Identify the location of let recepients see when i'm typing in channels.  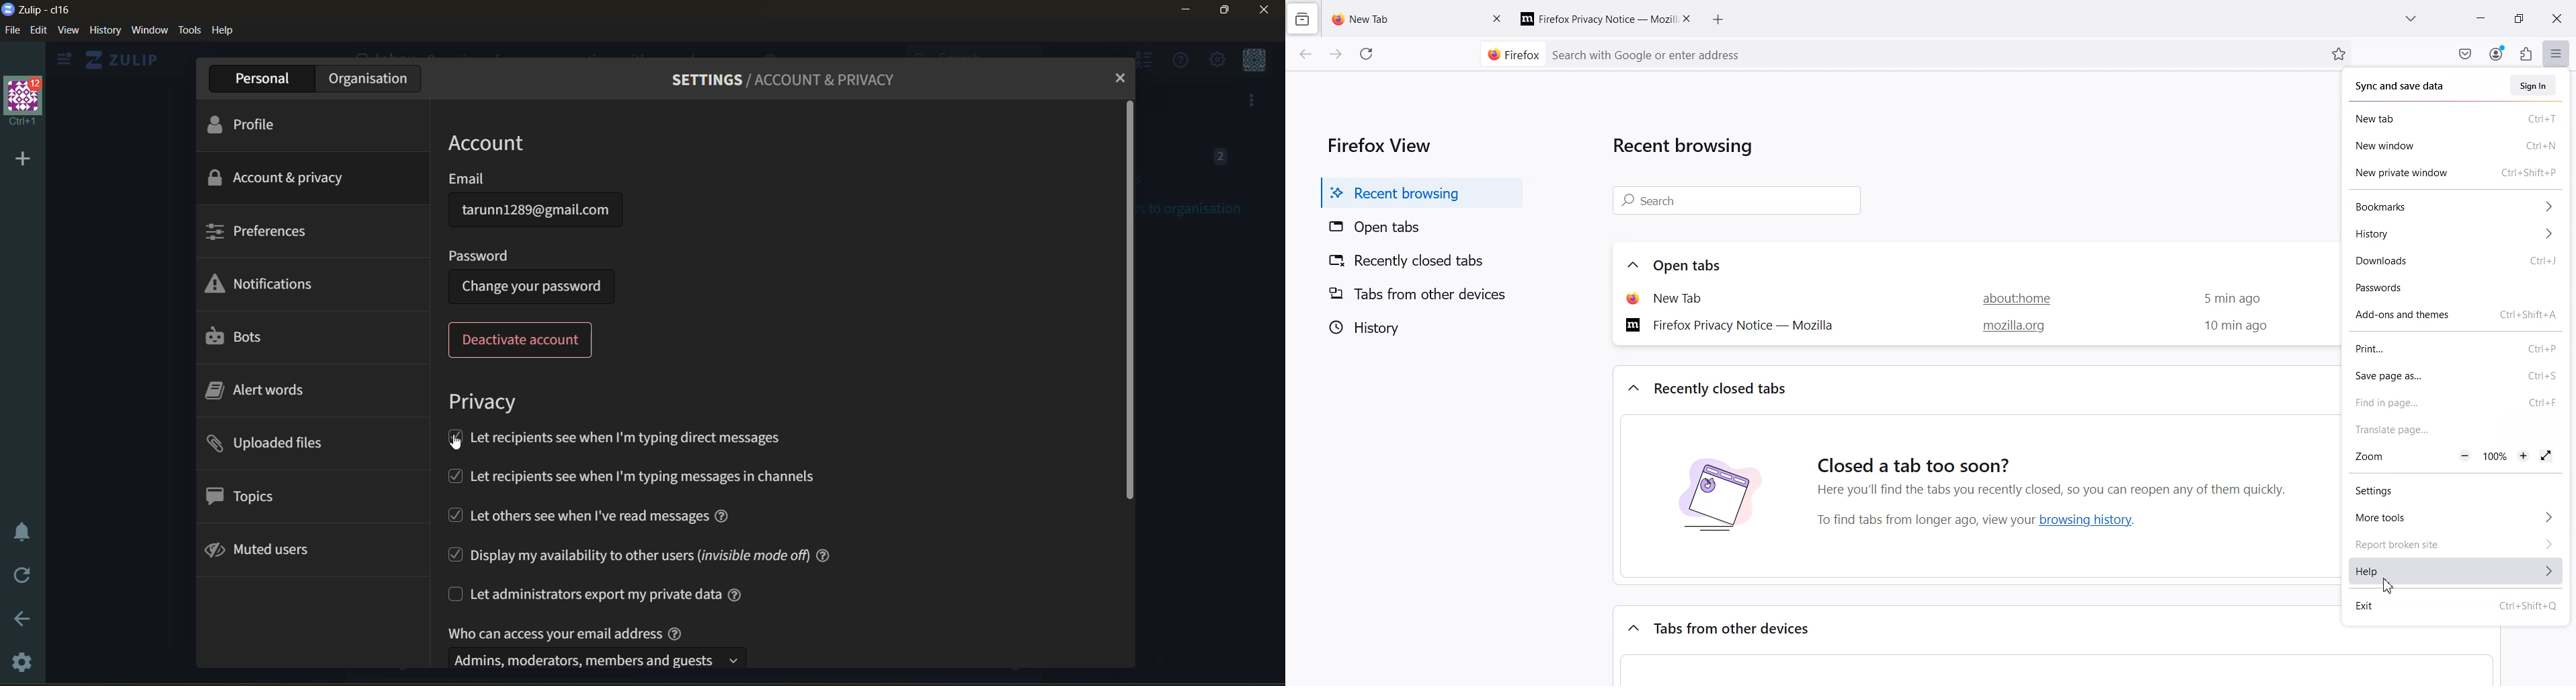
(638, 478).